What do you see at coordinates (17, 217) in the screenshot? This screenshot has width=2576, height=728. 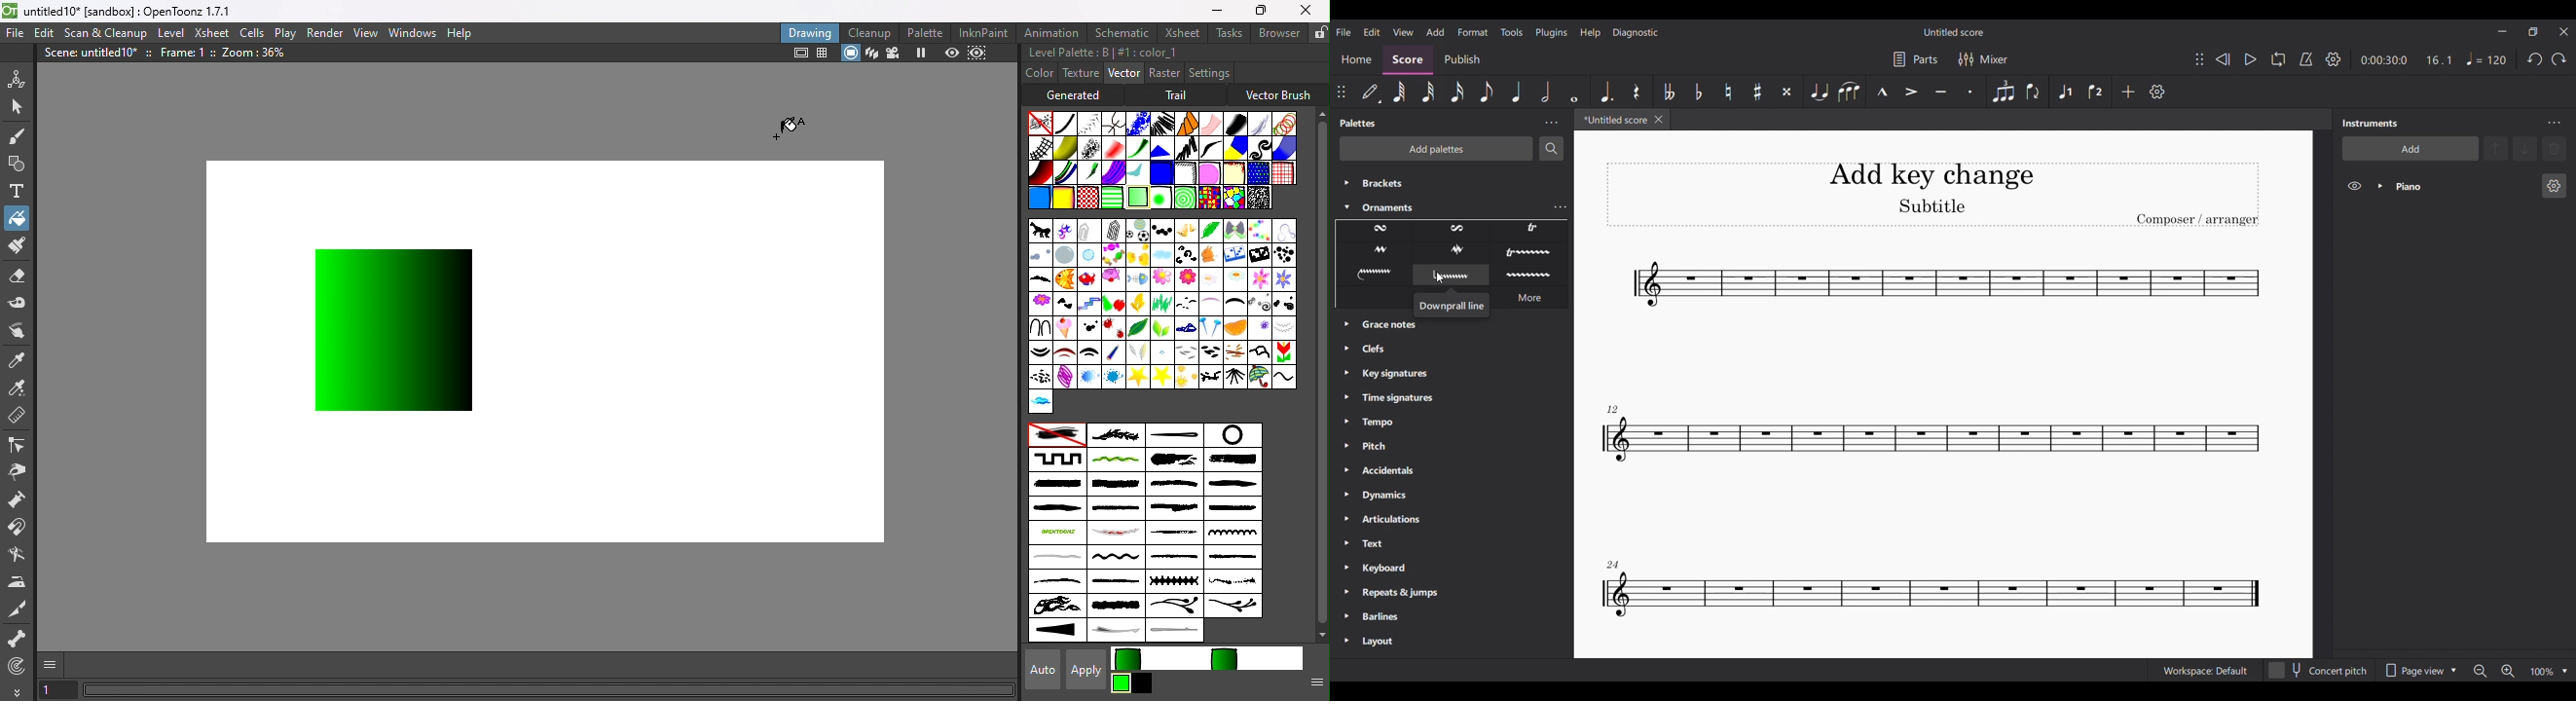 I see `Fill tool` at bounding box center [17, 217].